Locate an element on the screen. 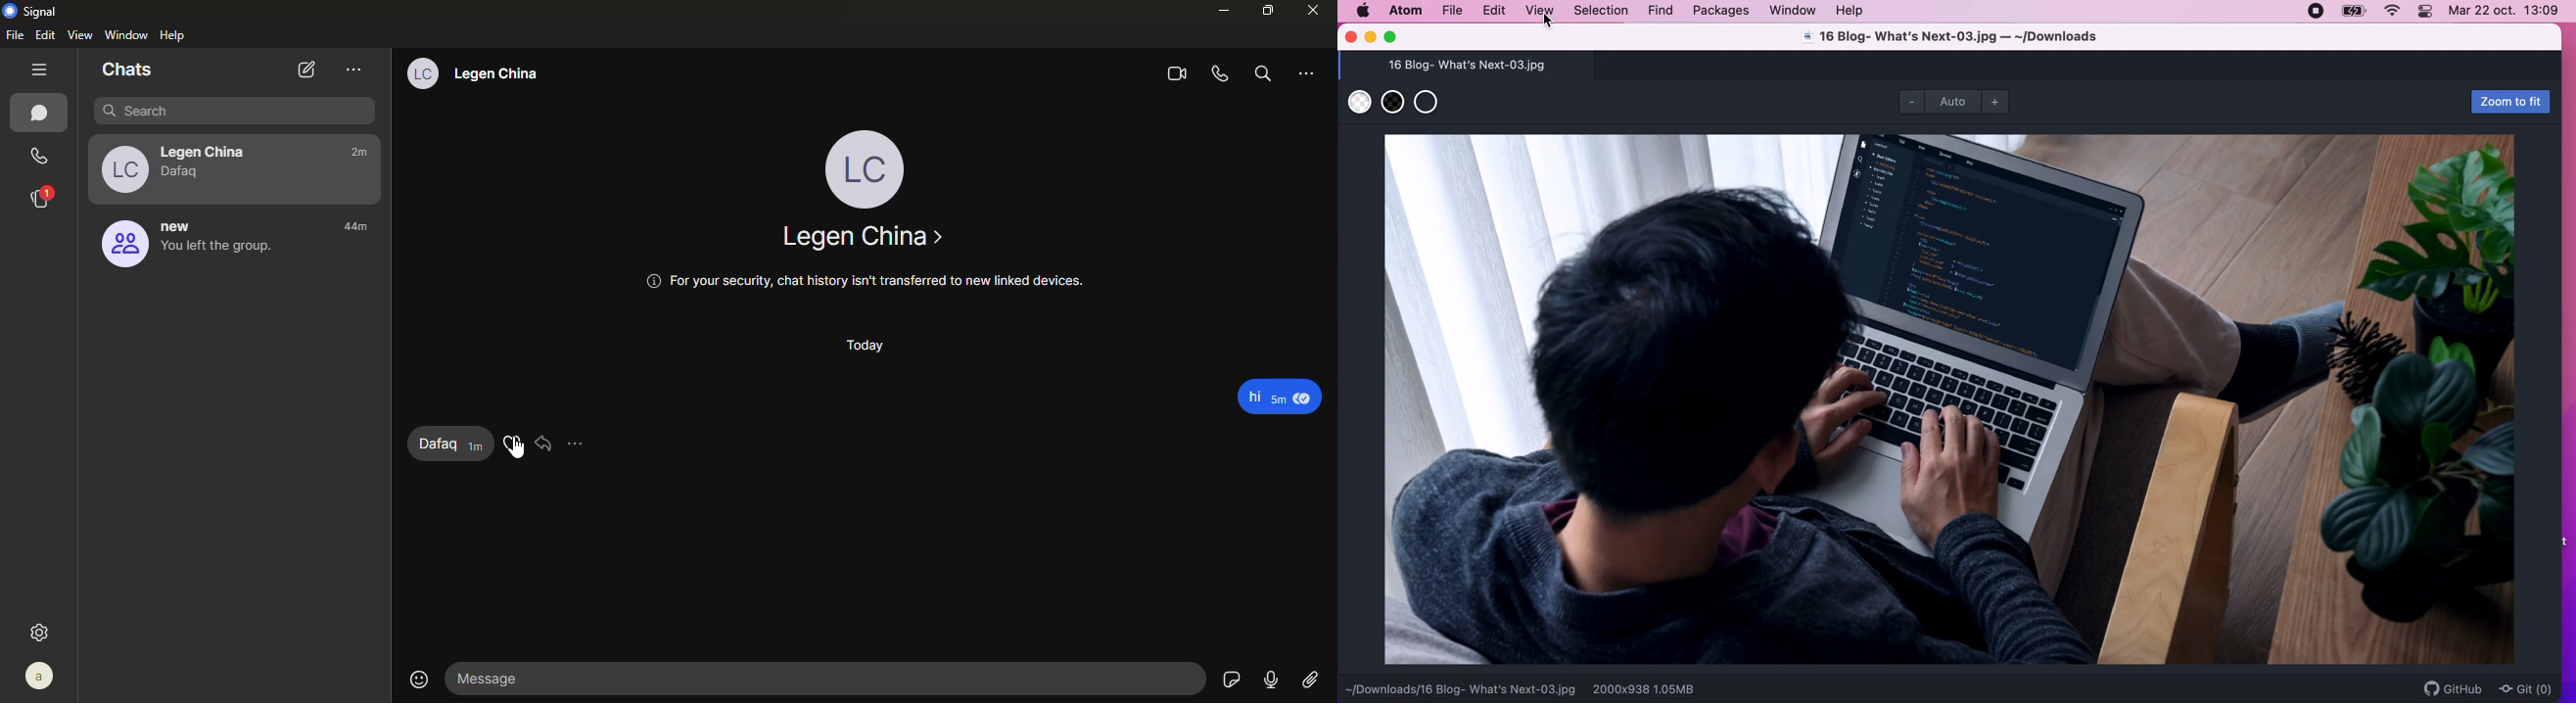 Image resolution: width=2576 pixels, height=728 pixels. zoom to fit is located at coordinates (2507, 102).